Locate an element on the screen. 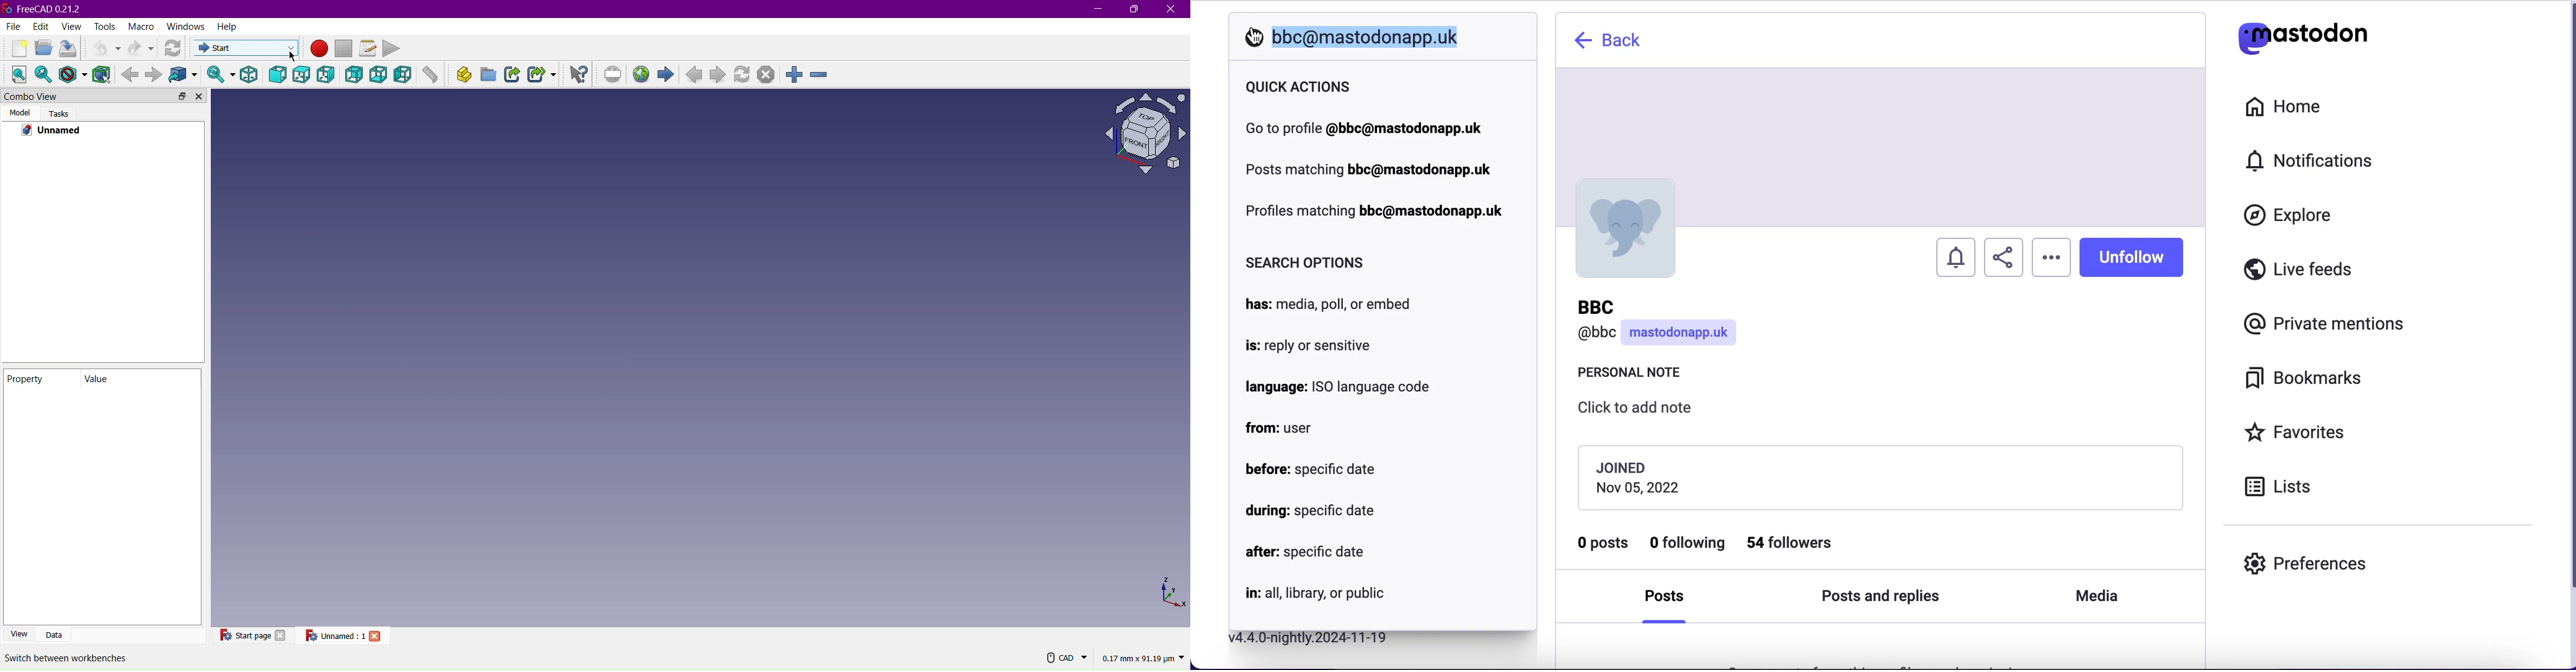 The height and width of the screenshot is (672, 2576). lists is located at coordinates (2284, 485).